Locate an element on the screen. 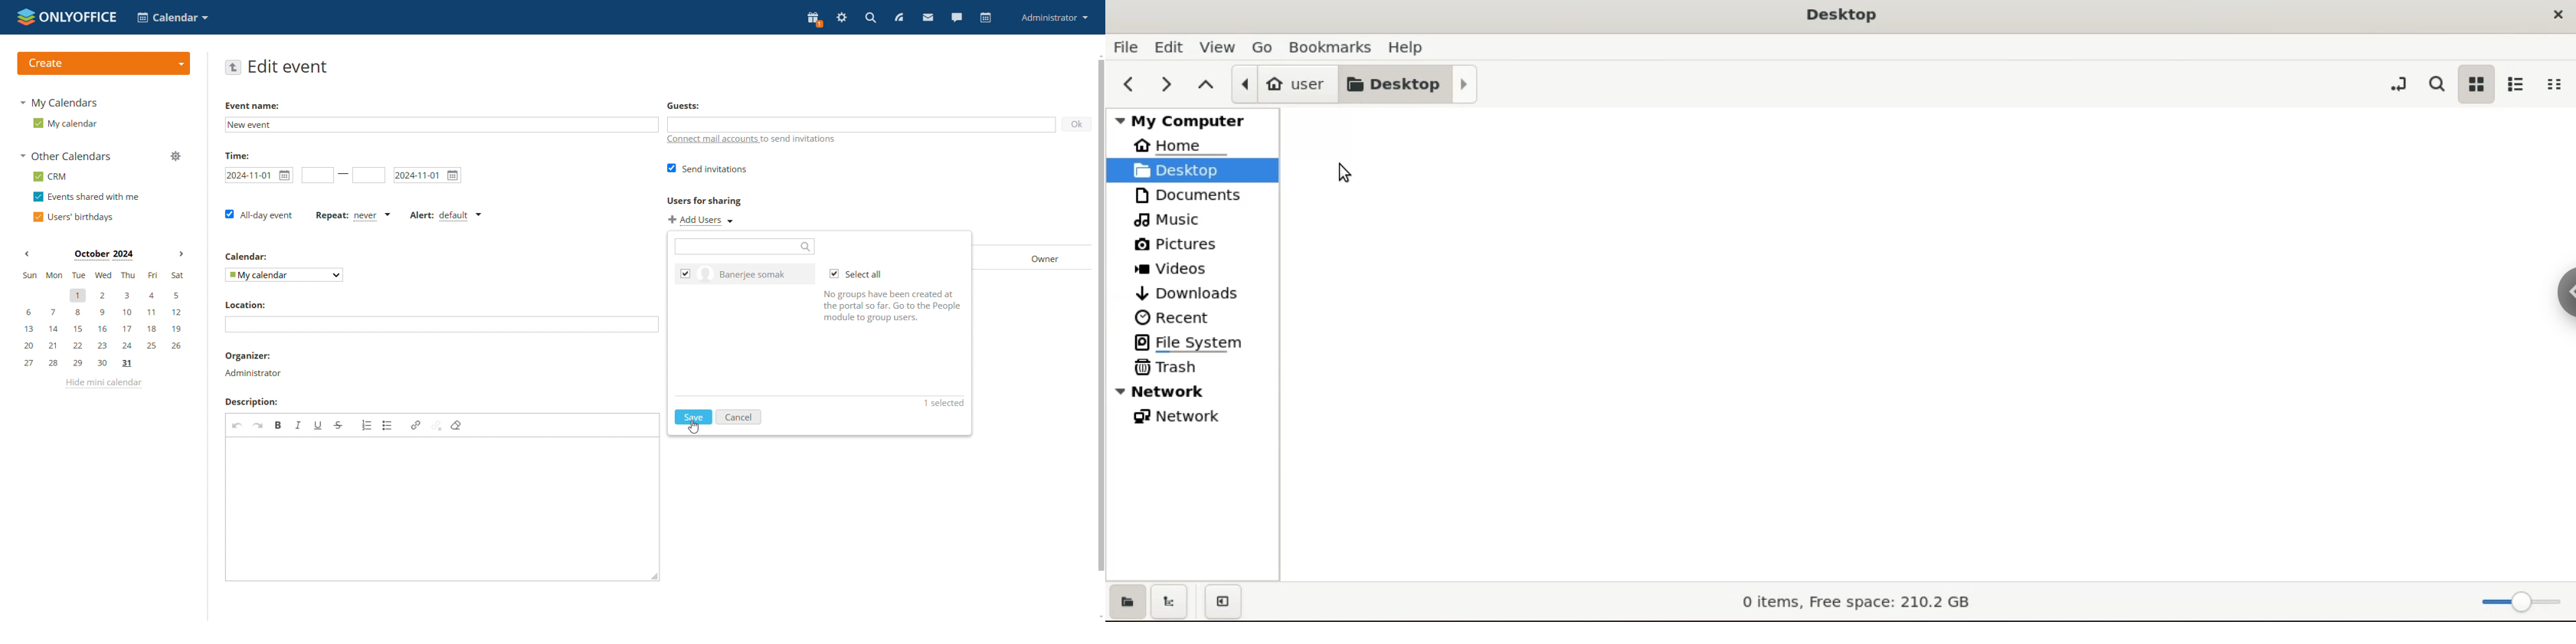 The height and width of the screenshot is (644, 2576). create is located at coordinates (104, 63).